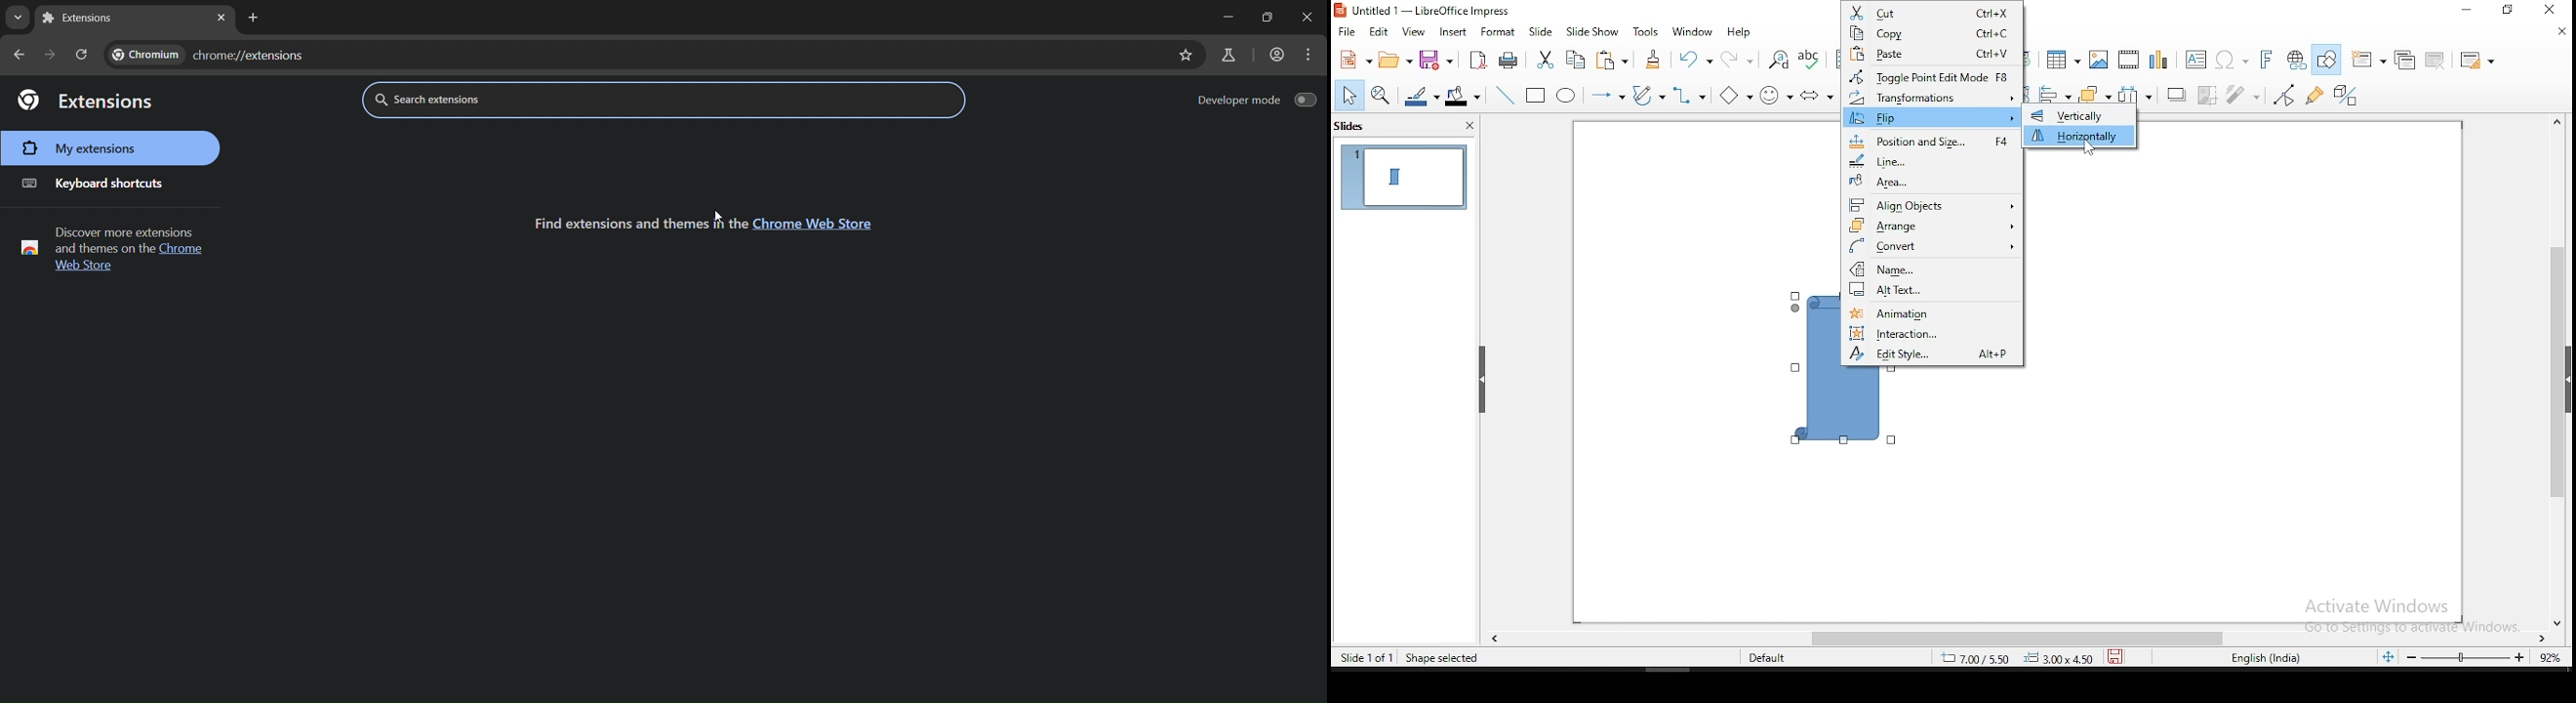  I want to click on cursor, so click(717, 212).